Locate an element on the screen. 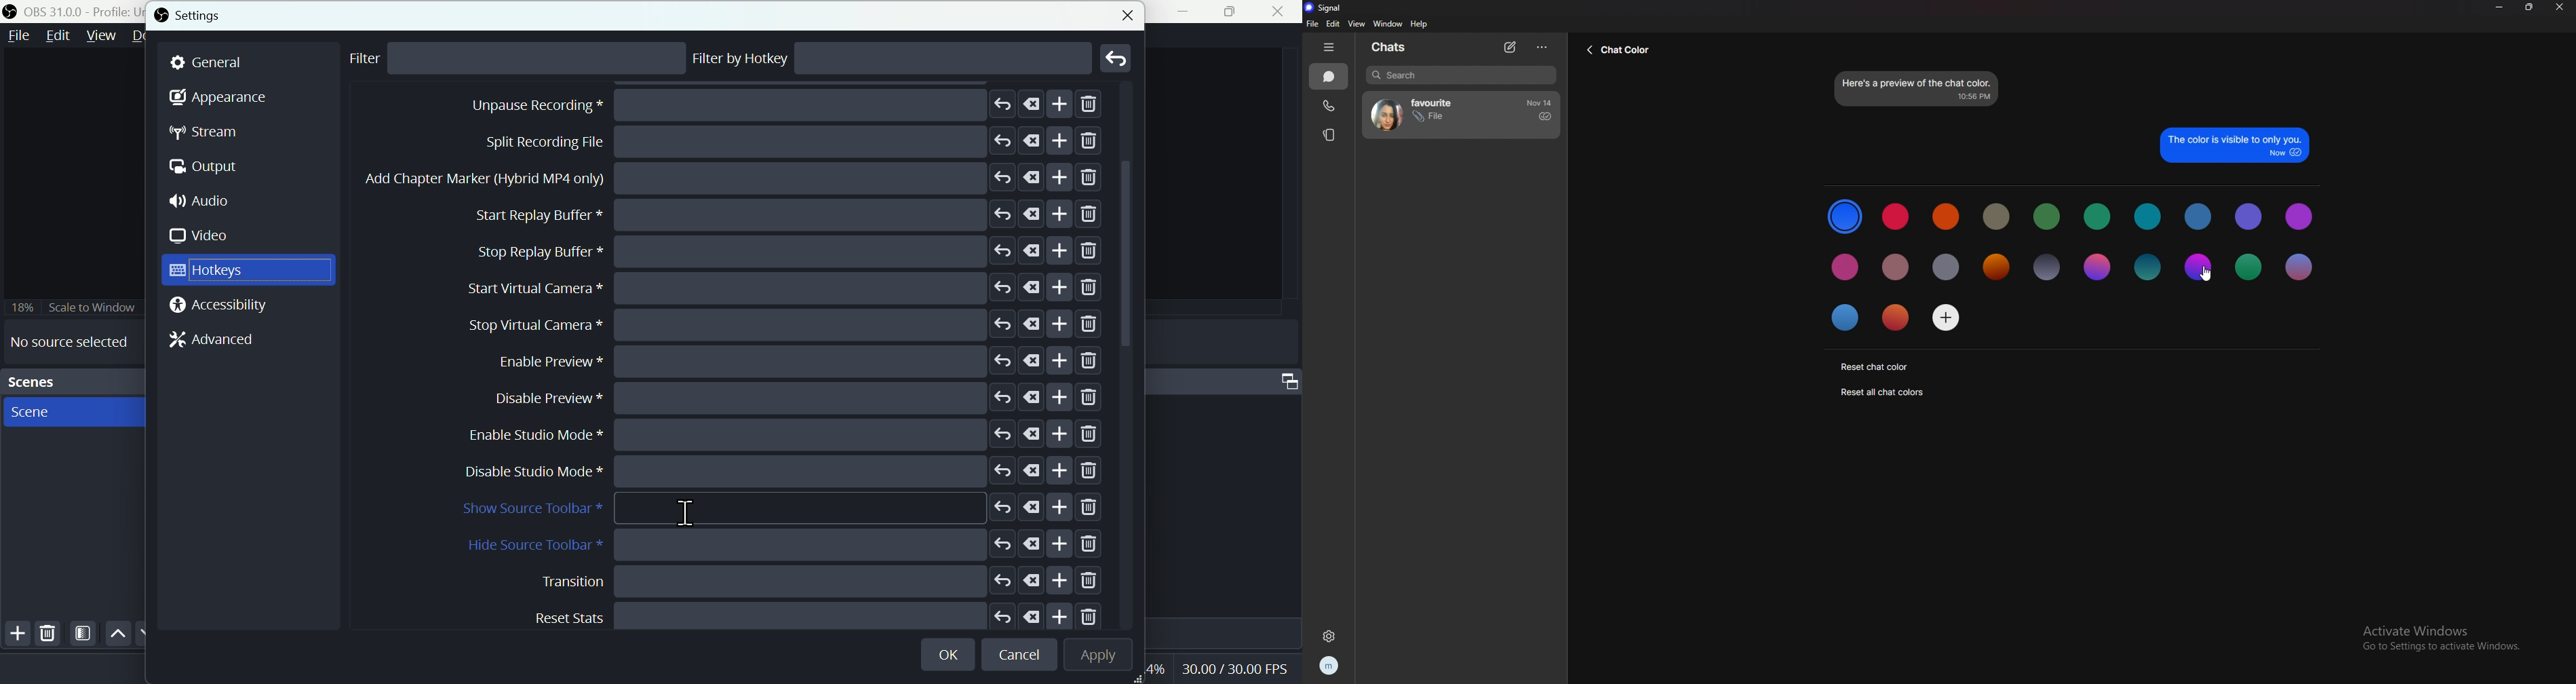  preview text is located at coordinates (2235, 145).